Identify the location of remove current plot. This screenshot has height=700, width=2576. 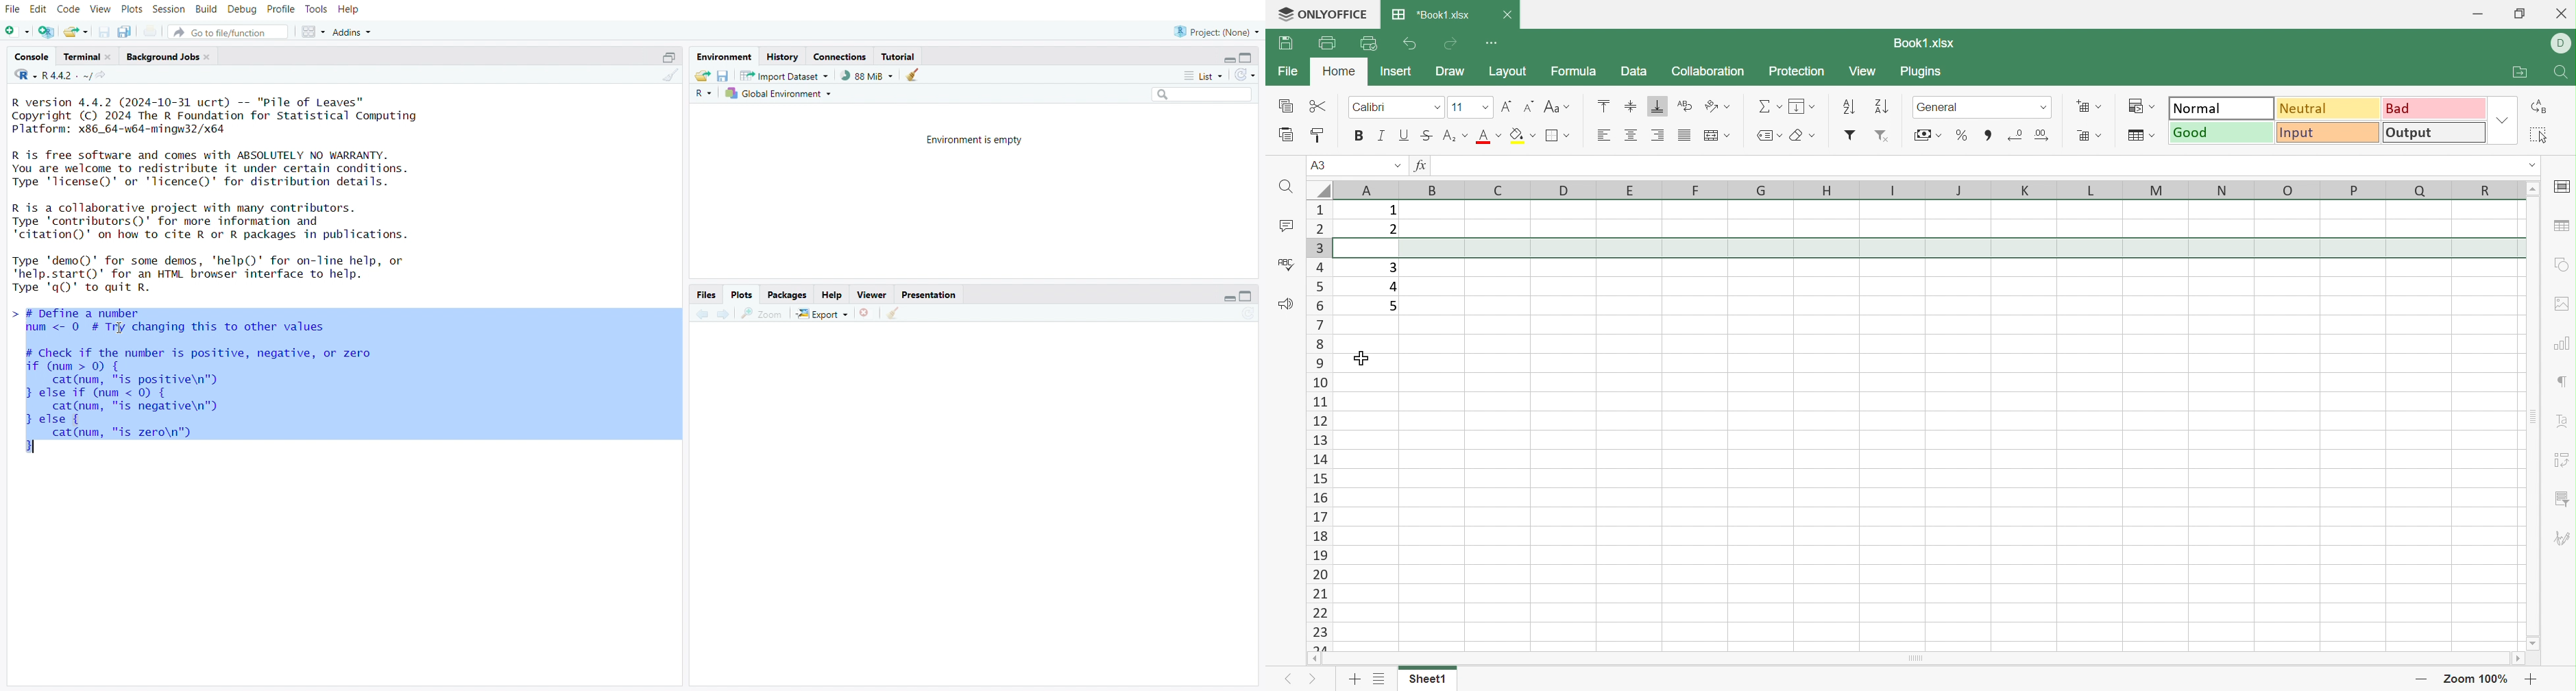
(866, 314).